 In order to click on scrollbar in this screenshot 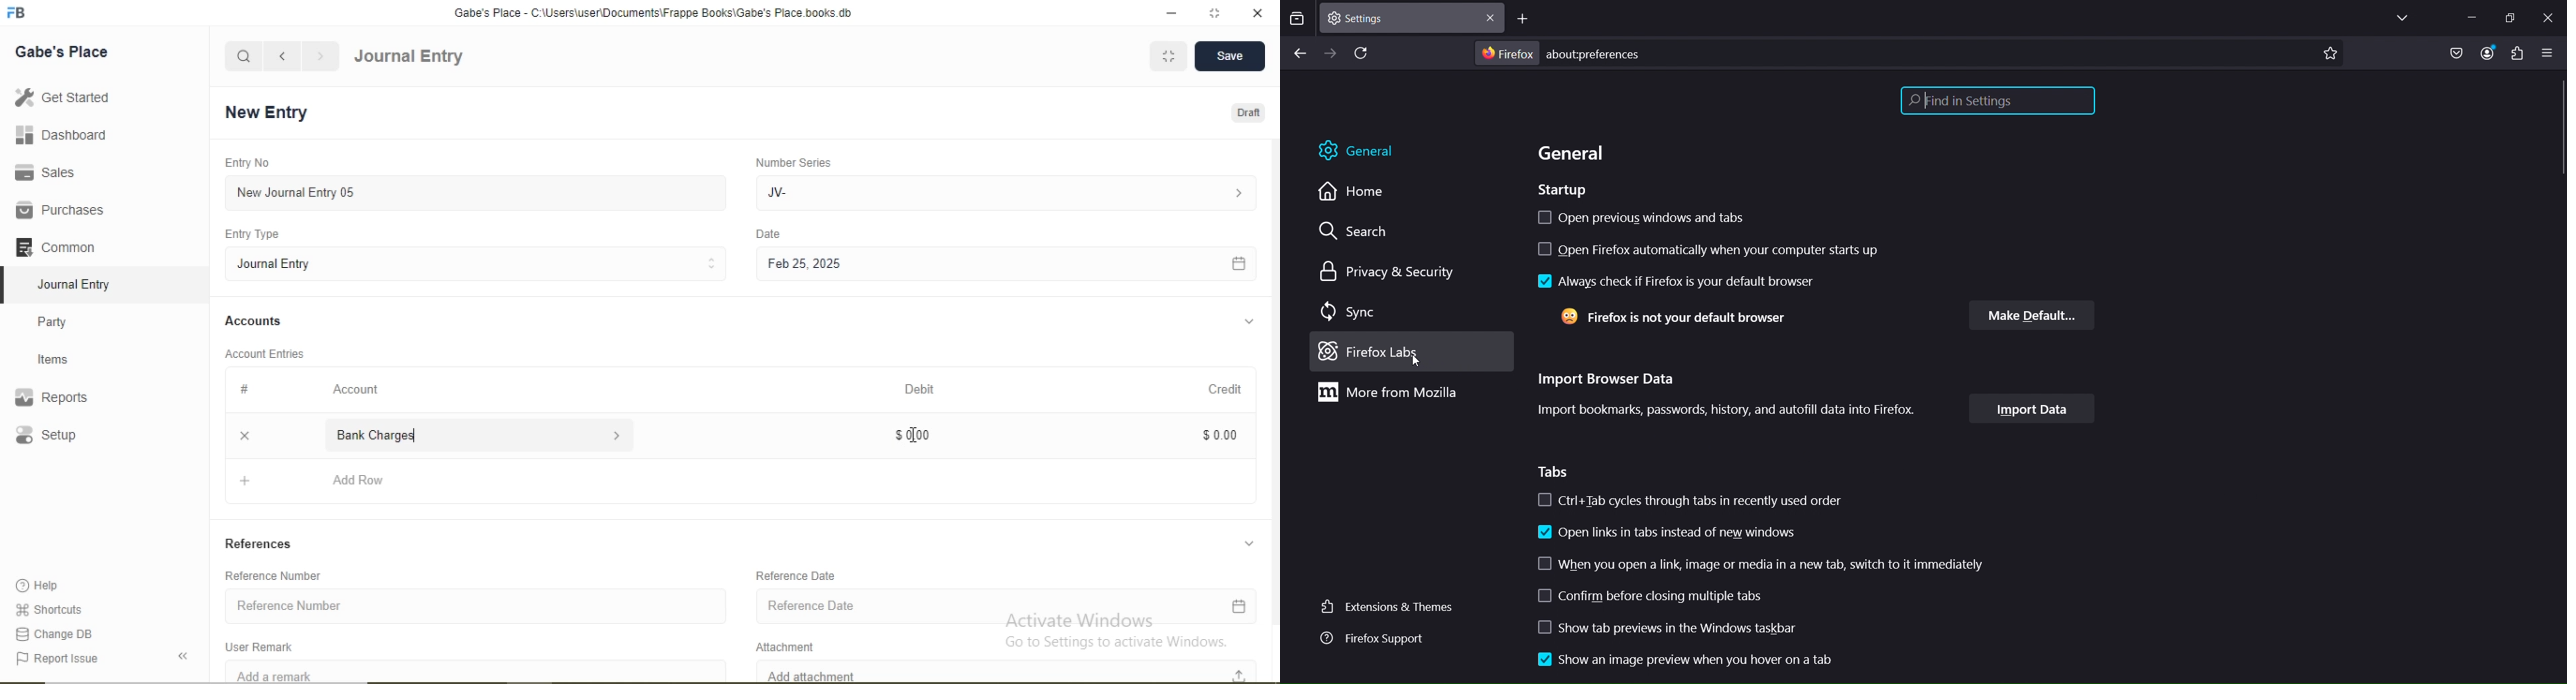, I will do `click(2559, 140)`.